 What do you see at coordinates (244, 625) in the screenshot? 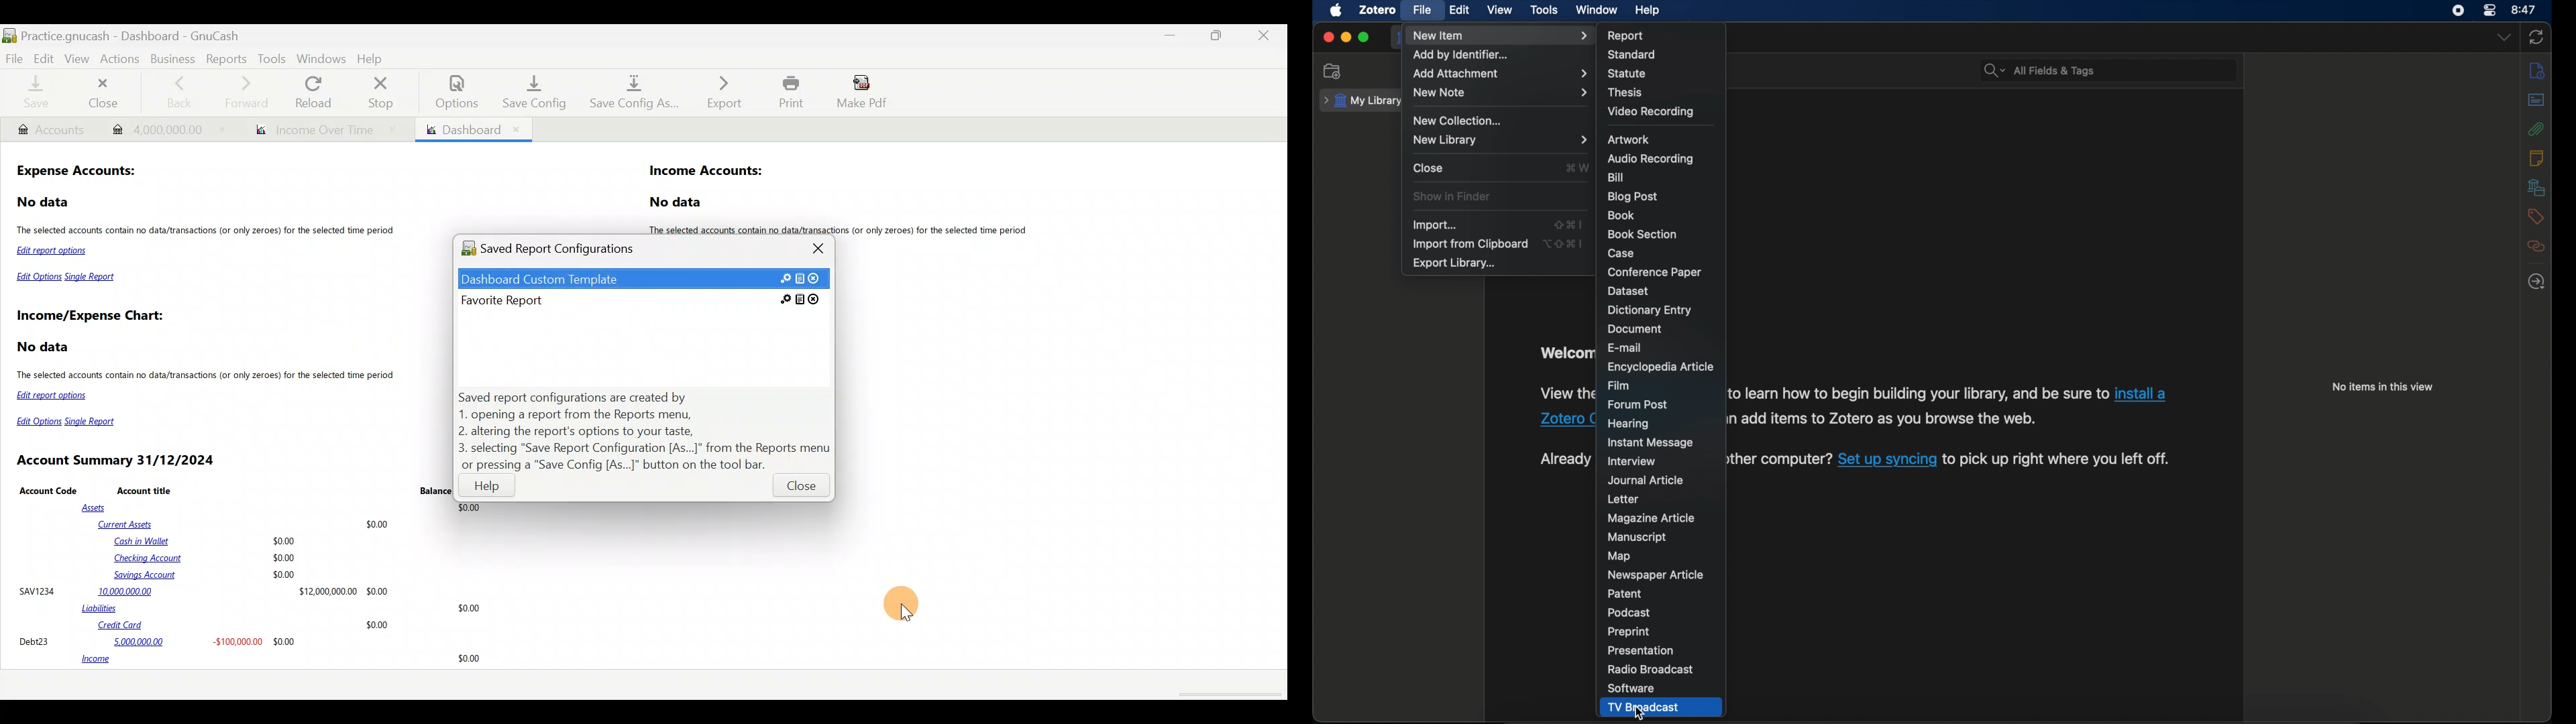
I see `Credit Card $0.00` at bounding box center [244, 625].